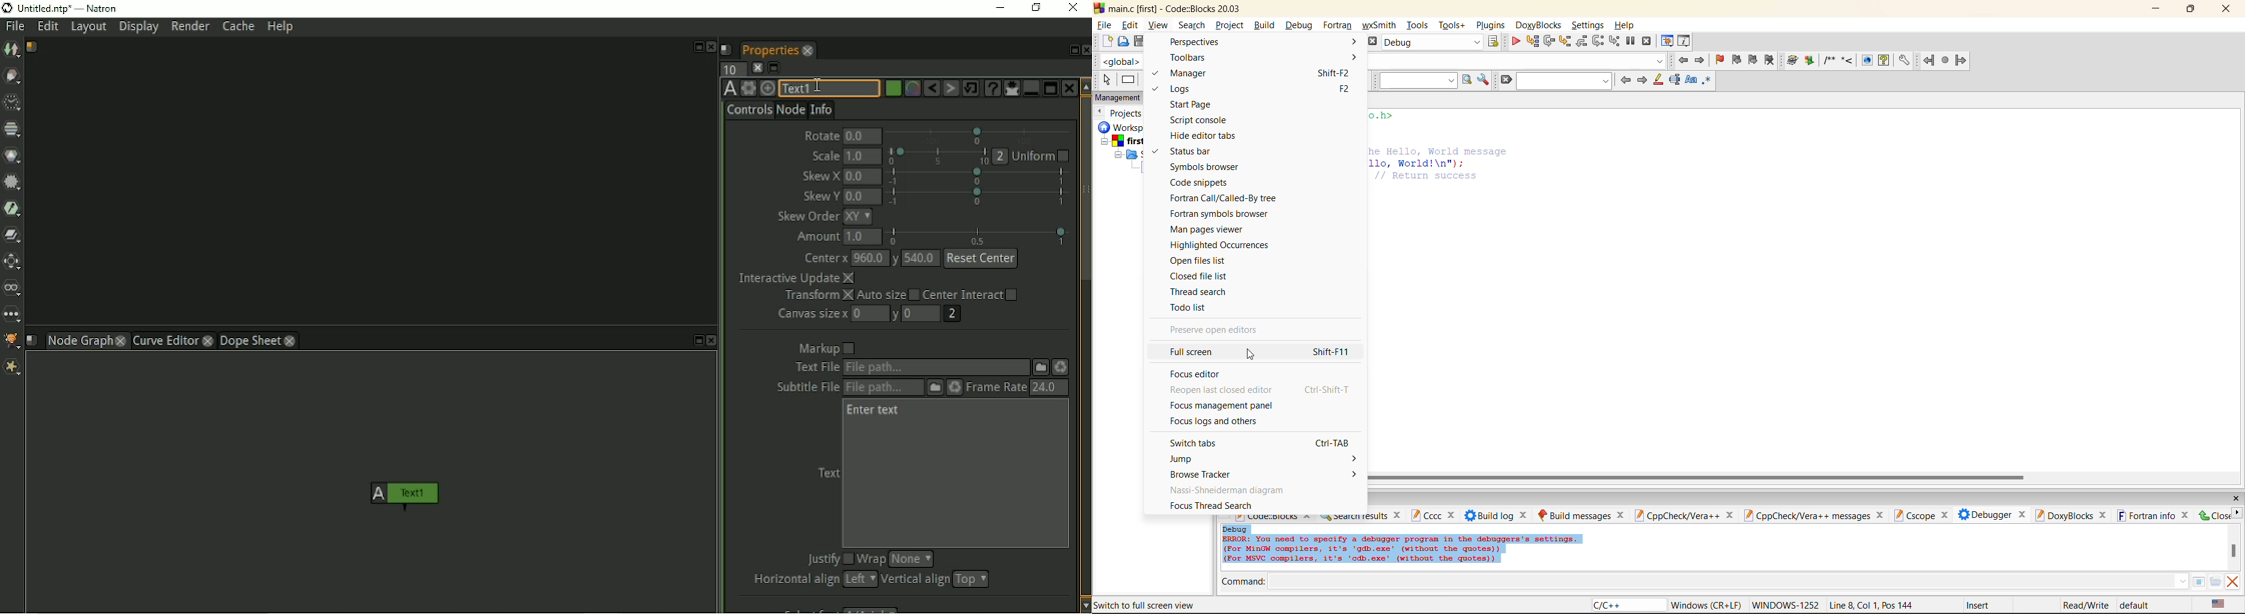  Describe the element at coordinates (1701, 473) in the screenshot. I see `horizontal scroll bar` at that location.